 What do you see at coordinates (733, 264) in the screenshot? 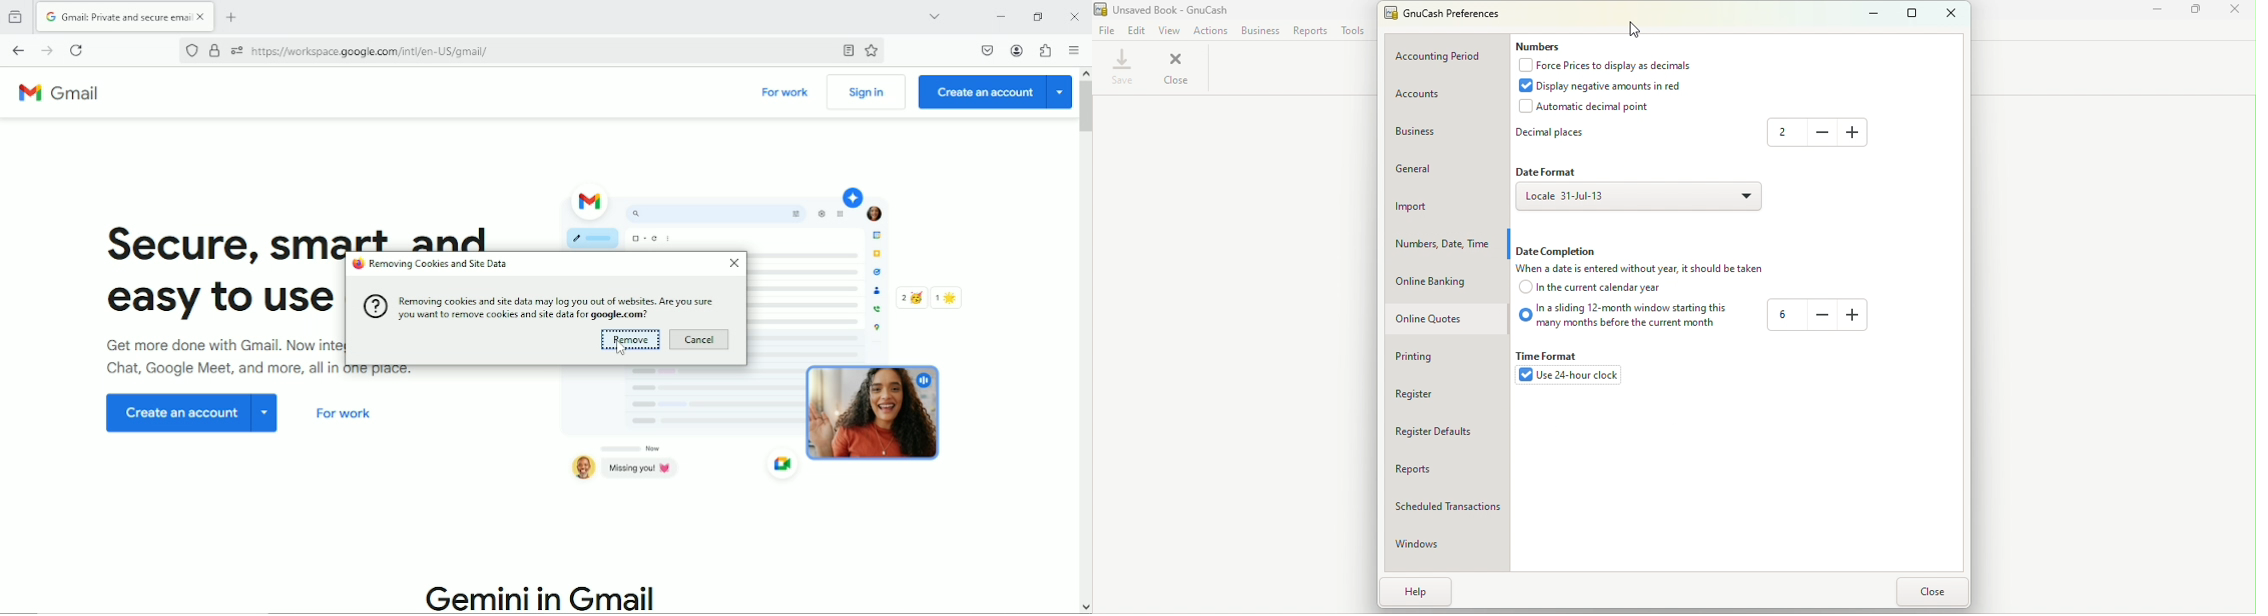
I see `Close` at bounding box center [733, 264].